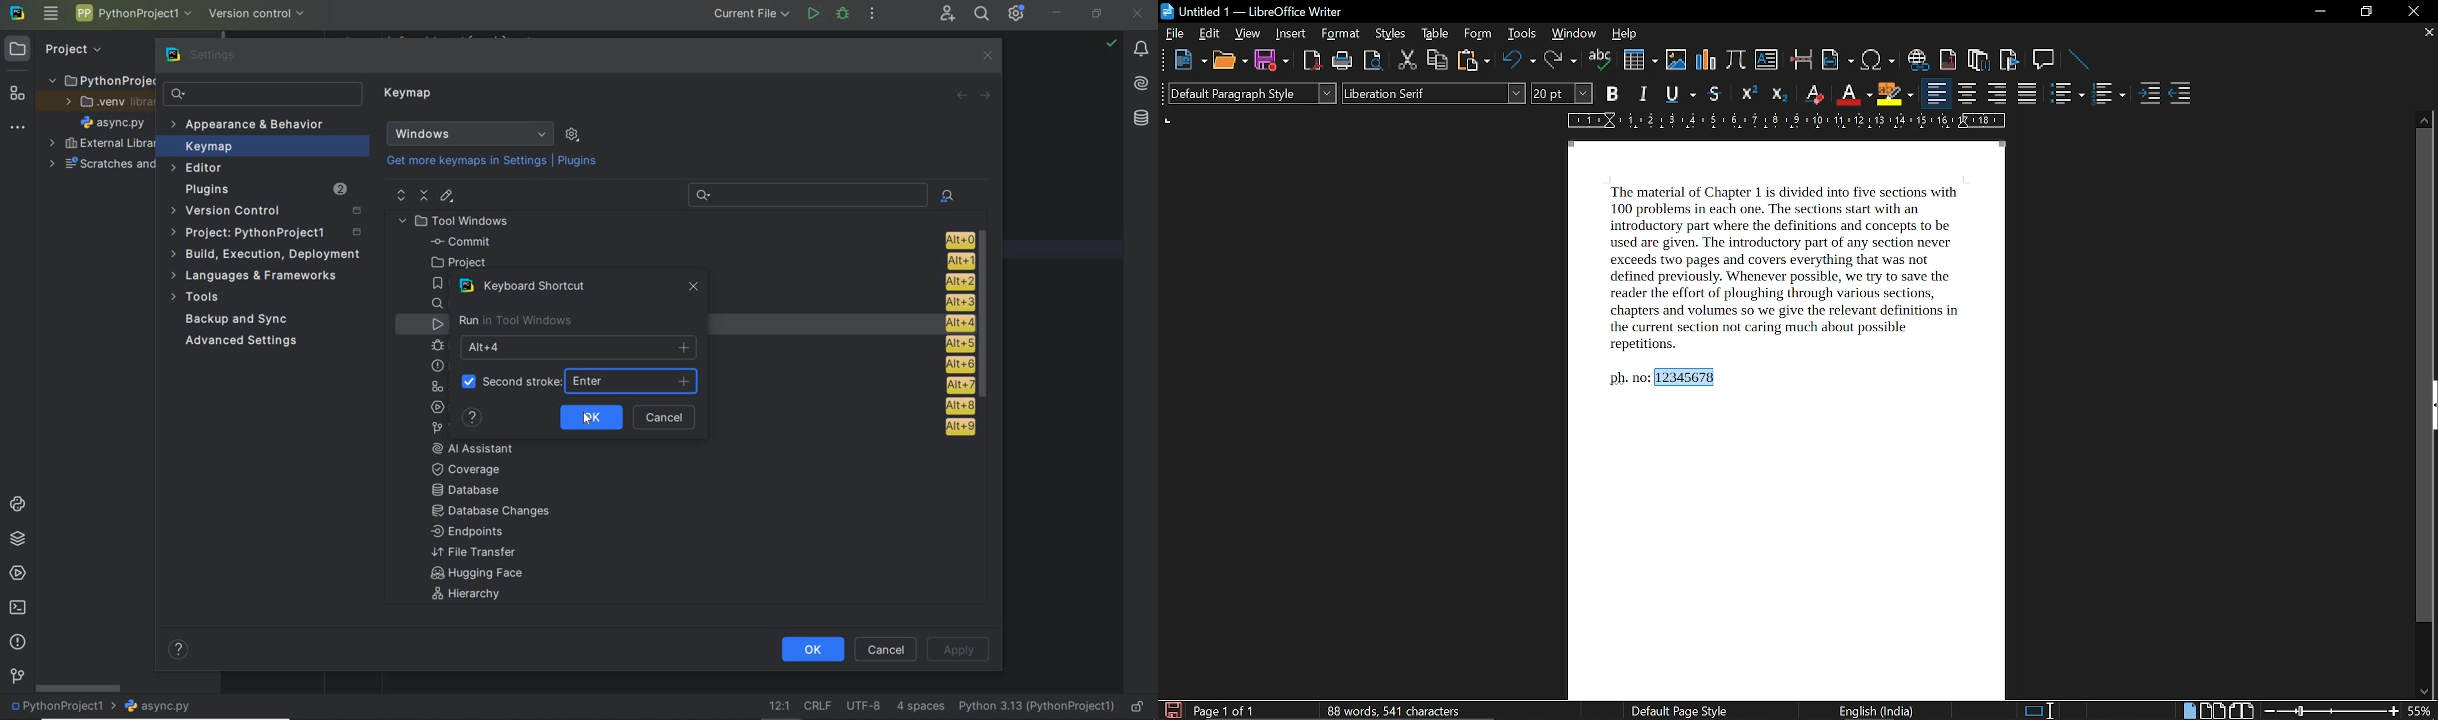  I want to click on superscript, so click(1746, 95).